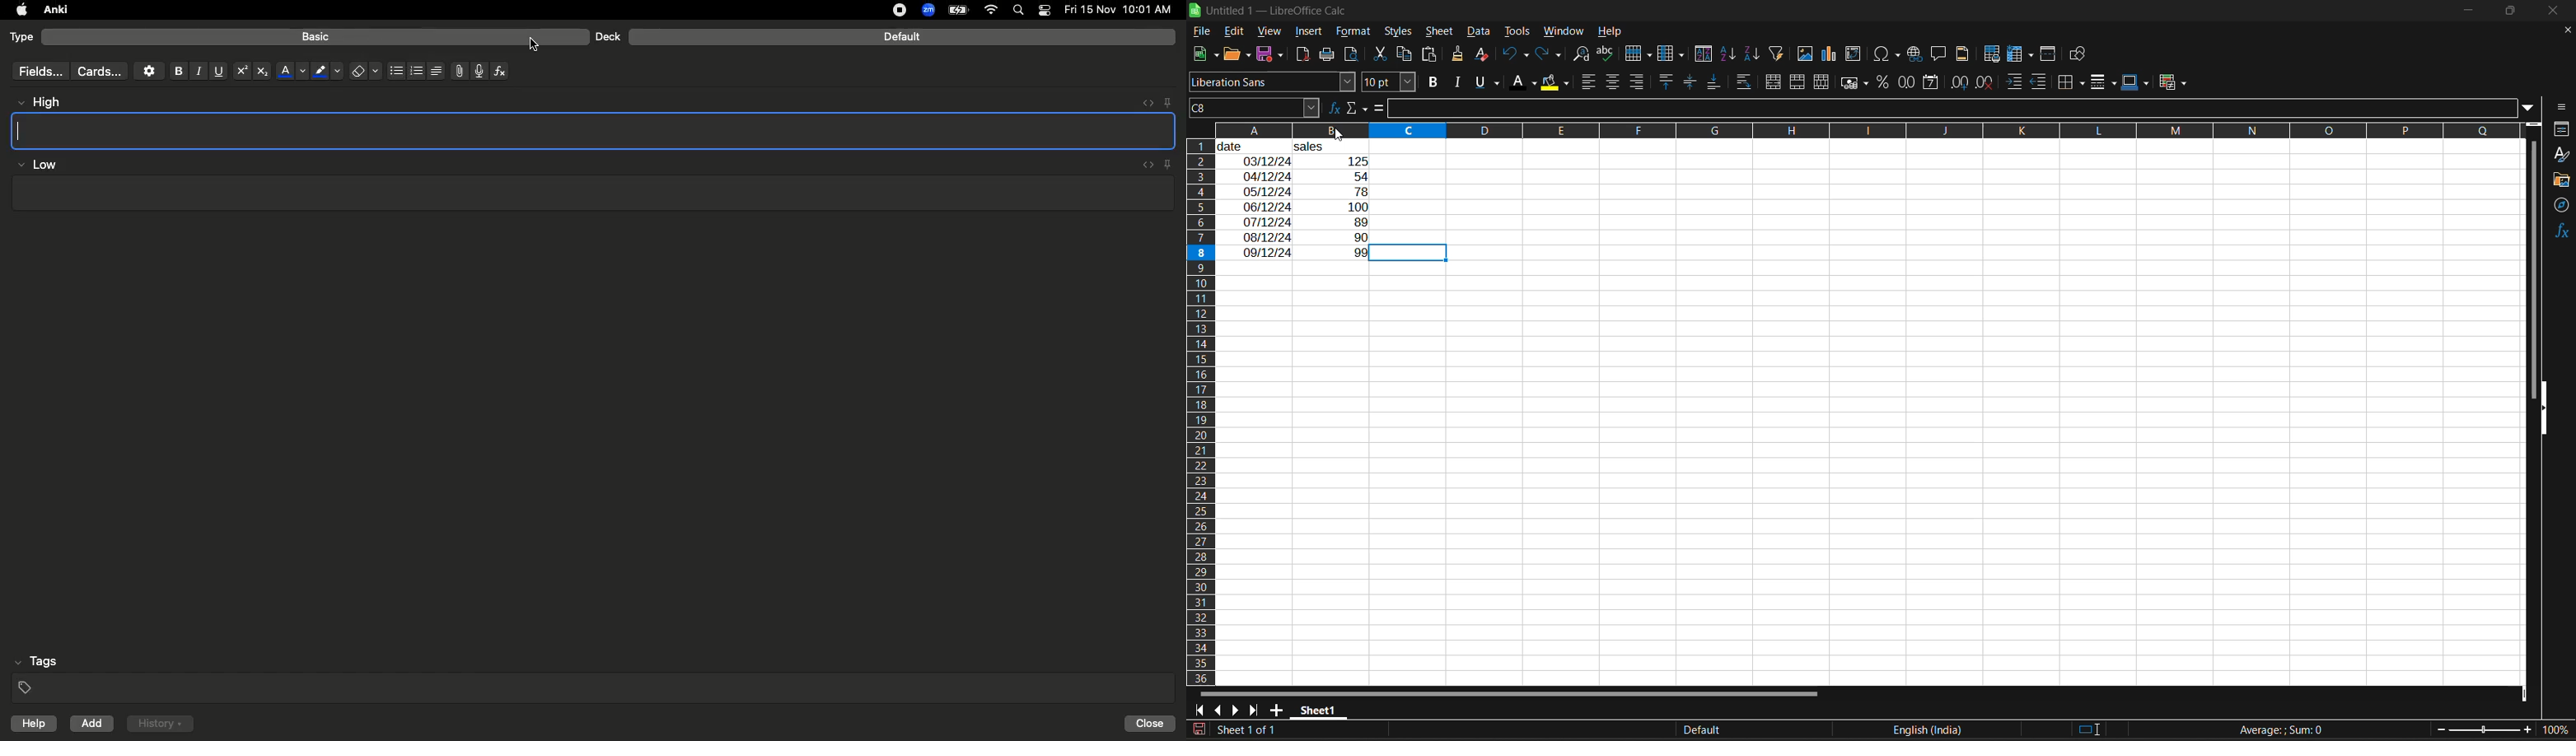 This screenshot has height=756, width=2576. I want to click on Deck, so click(607, 36).